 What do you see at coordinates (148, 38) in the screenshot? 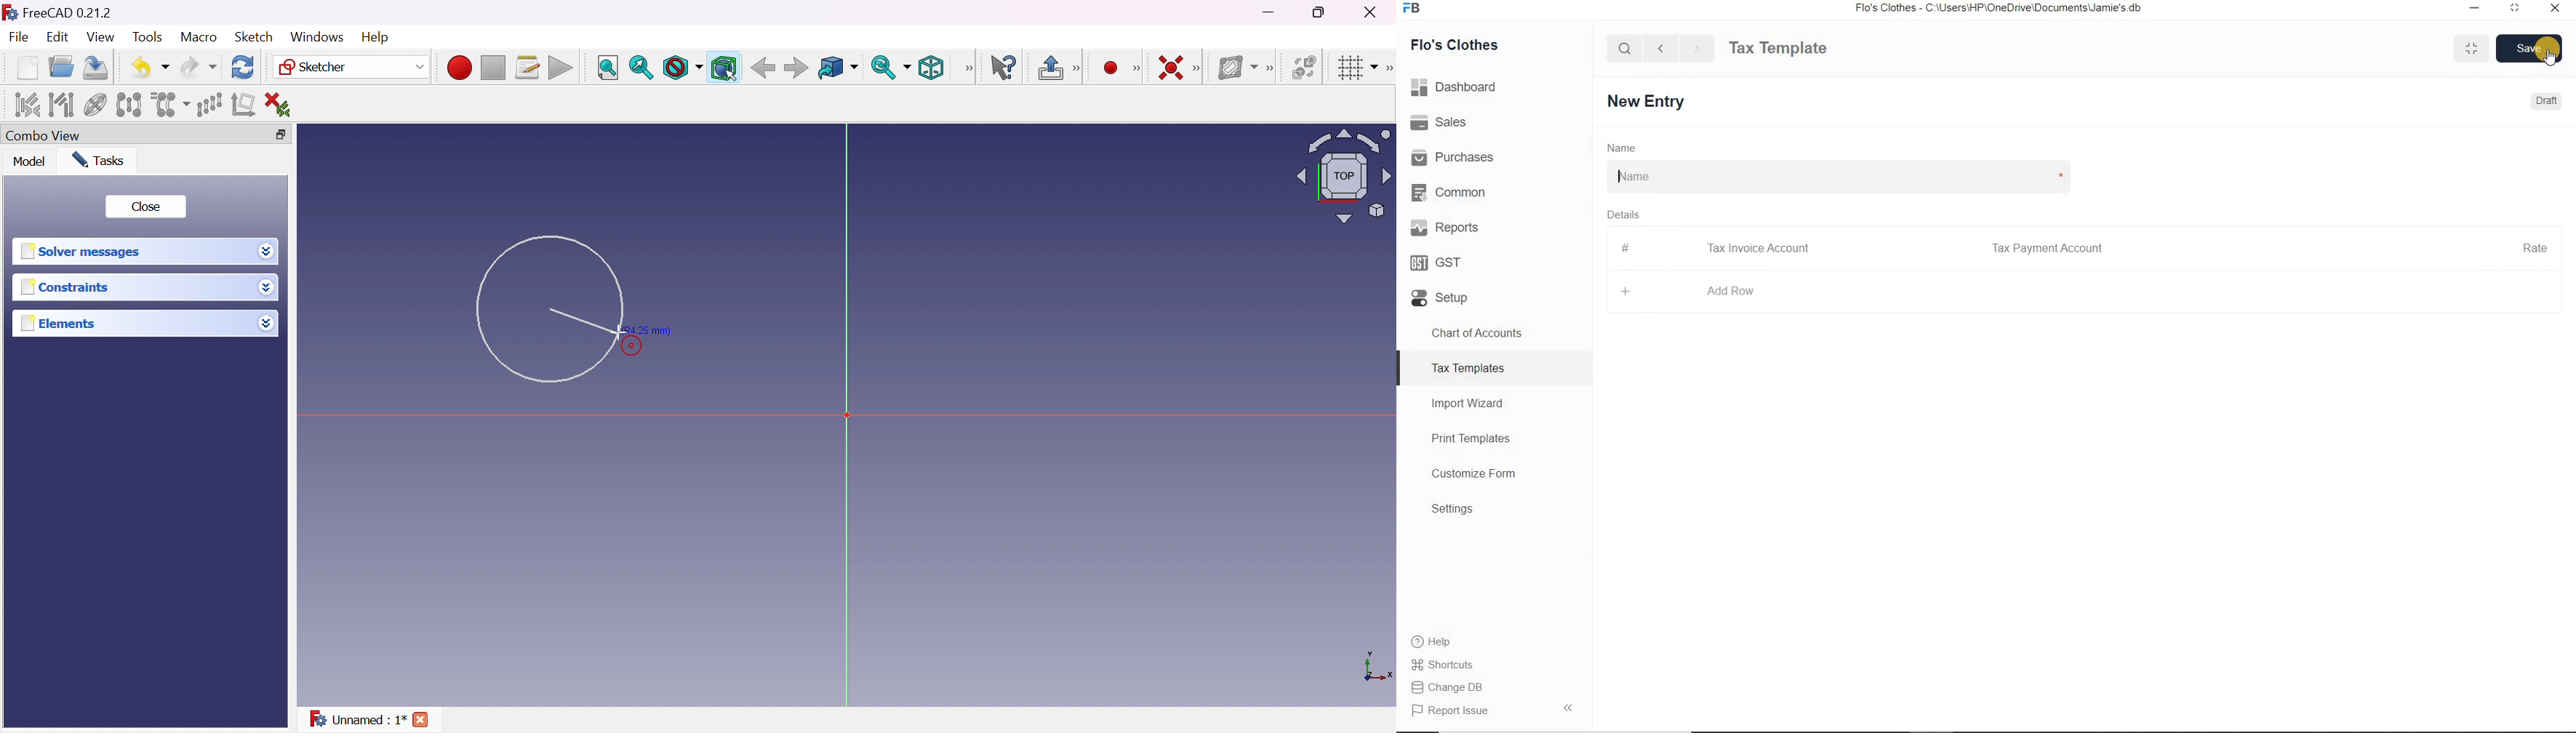
I see `Tools` at bounding box center [148, 38].